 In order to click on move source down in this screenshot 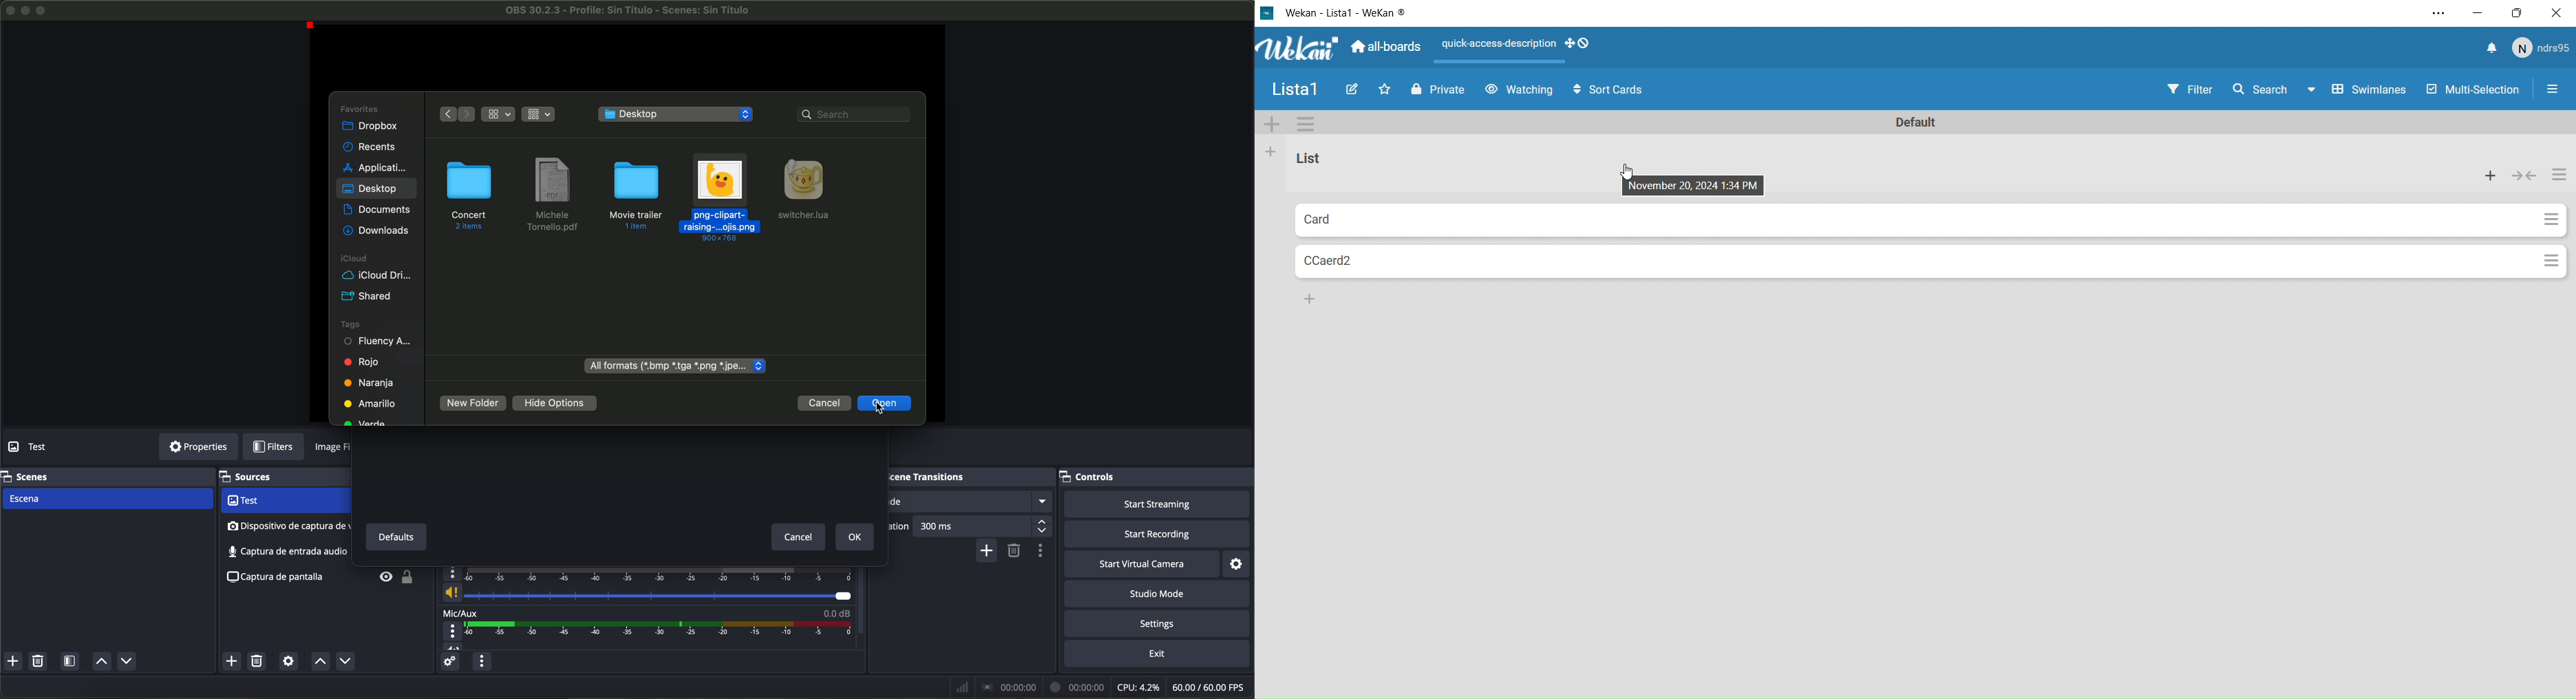, I will do `click(343, 662)`.